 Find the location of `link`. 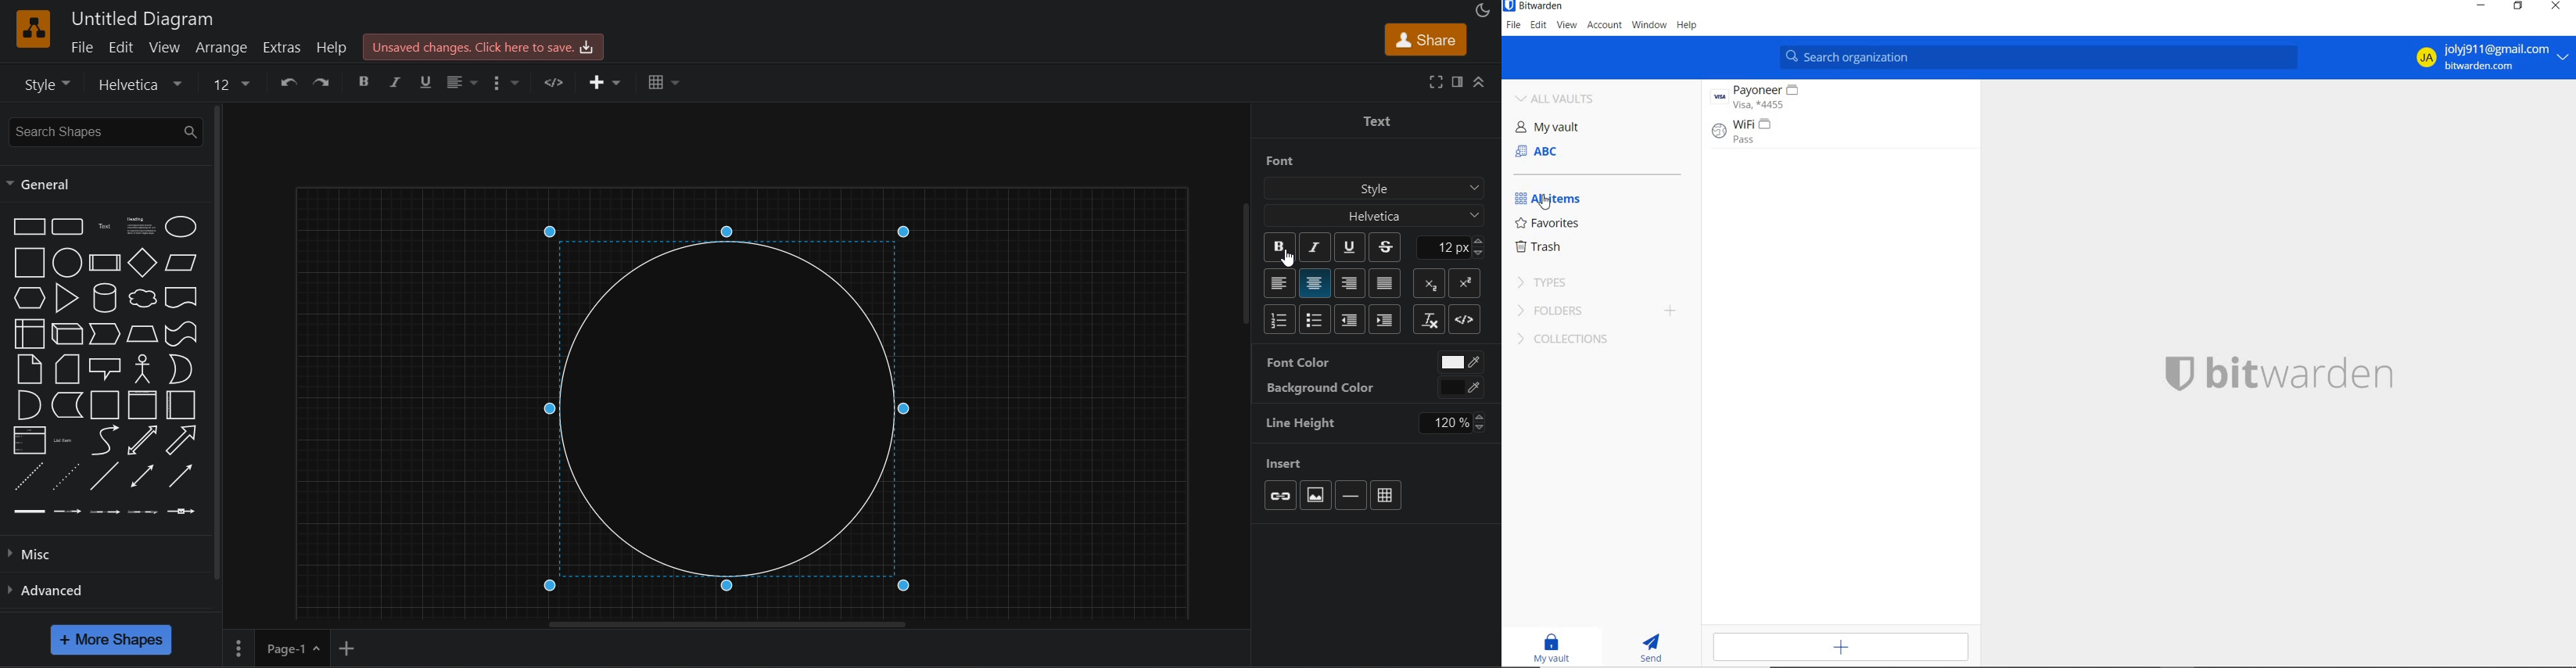

link is located at coordinates (1281, 495).